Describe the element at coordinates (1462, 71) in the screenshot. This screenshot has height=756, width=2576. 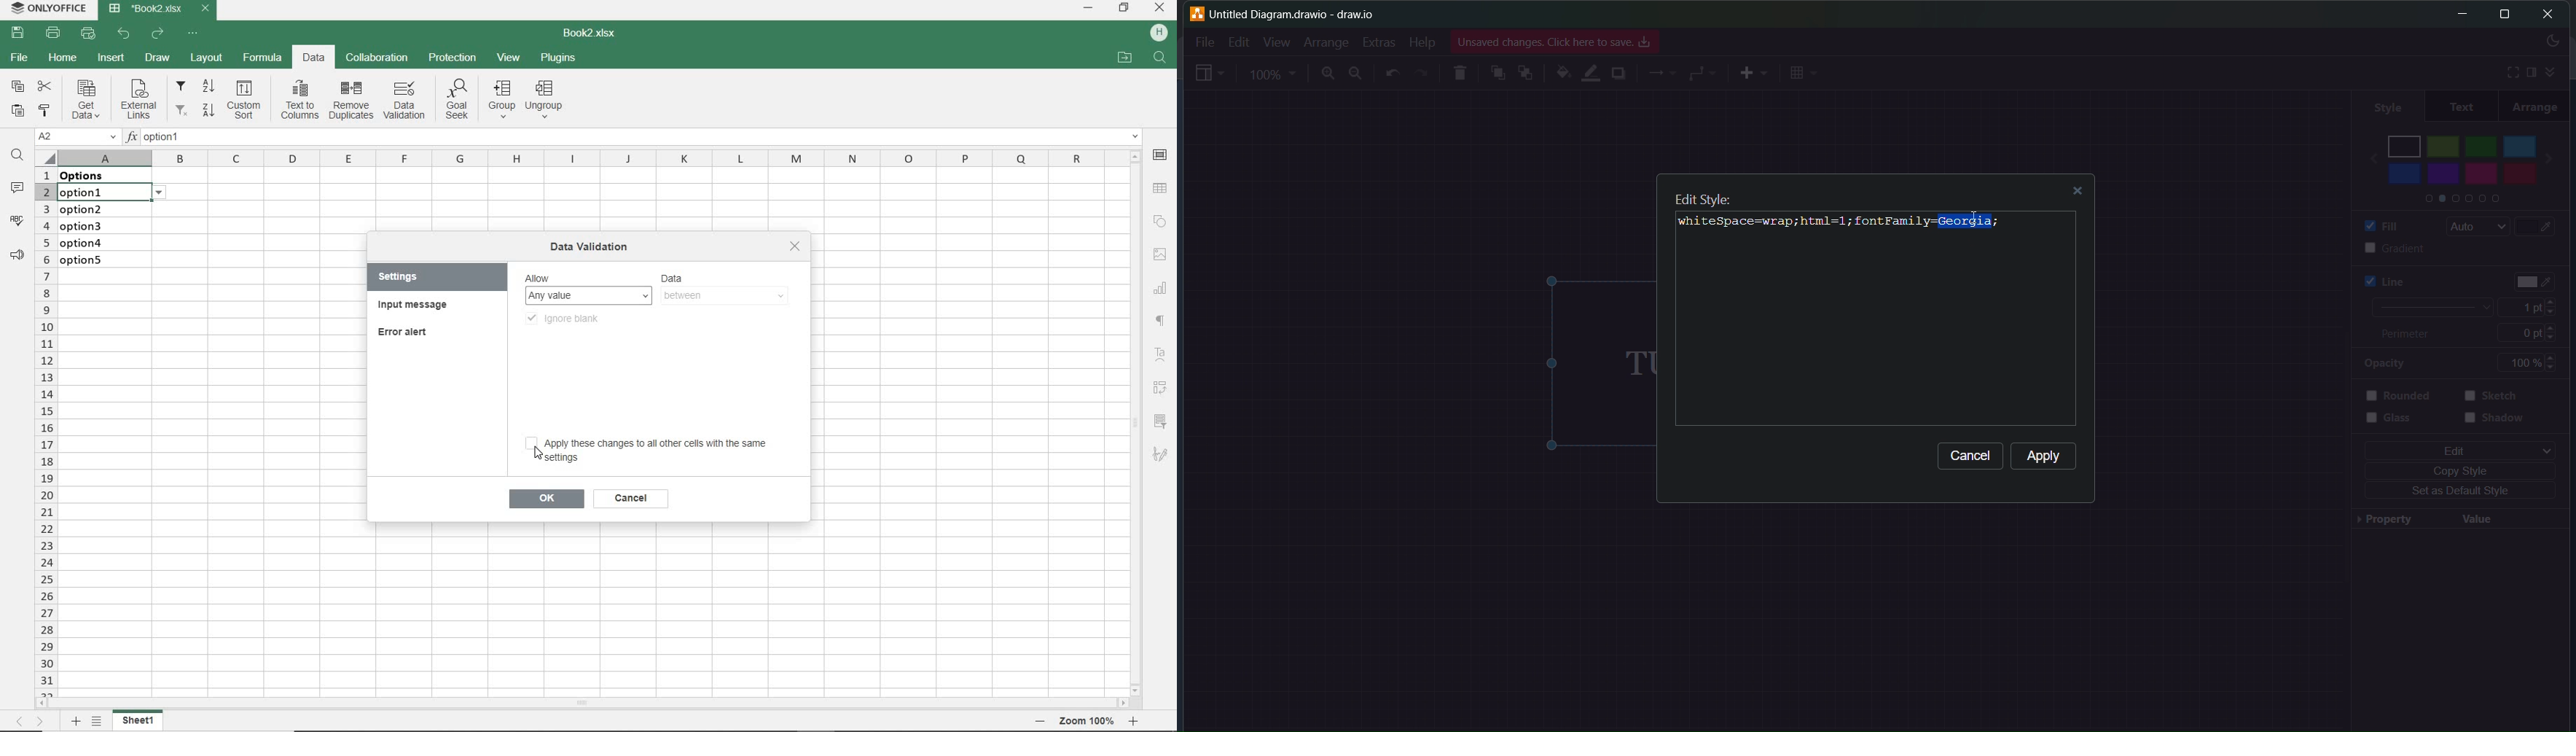
I see `delete` at that location.